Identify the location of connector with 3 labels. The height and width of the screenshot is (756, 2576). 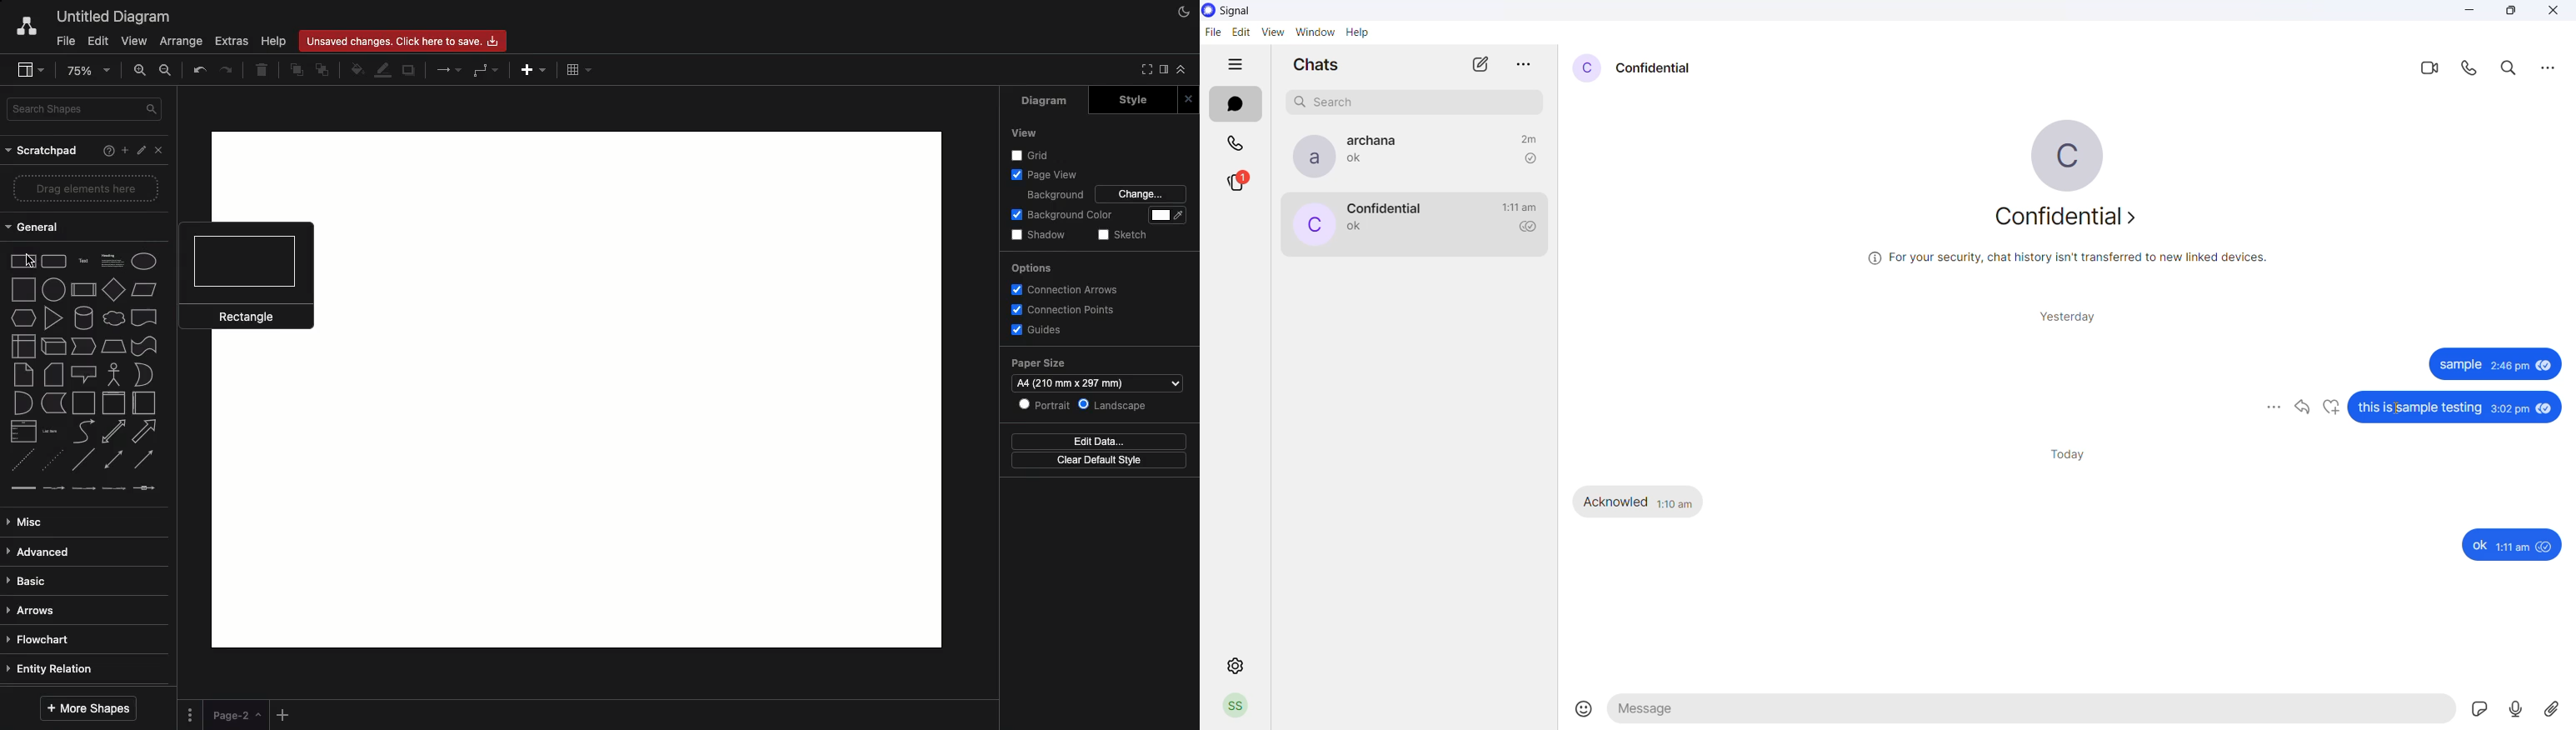
(113, 488).